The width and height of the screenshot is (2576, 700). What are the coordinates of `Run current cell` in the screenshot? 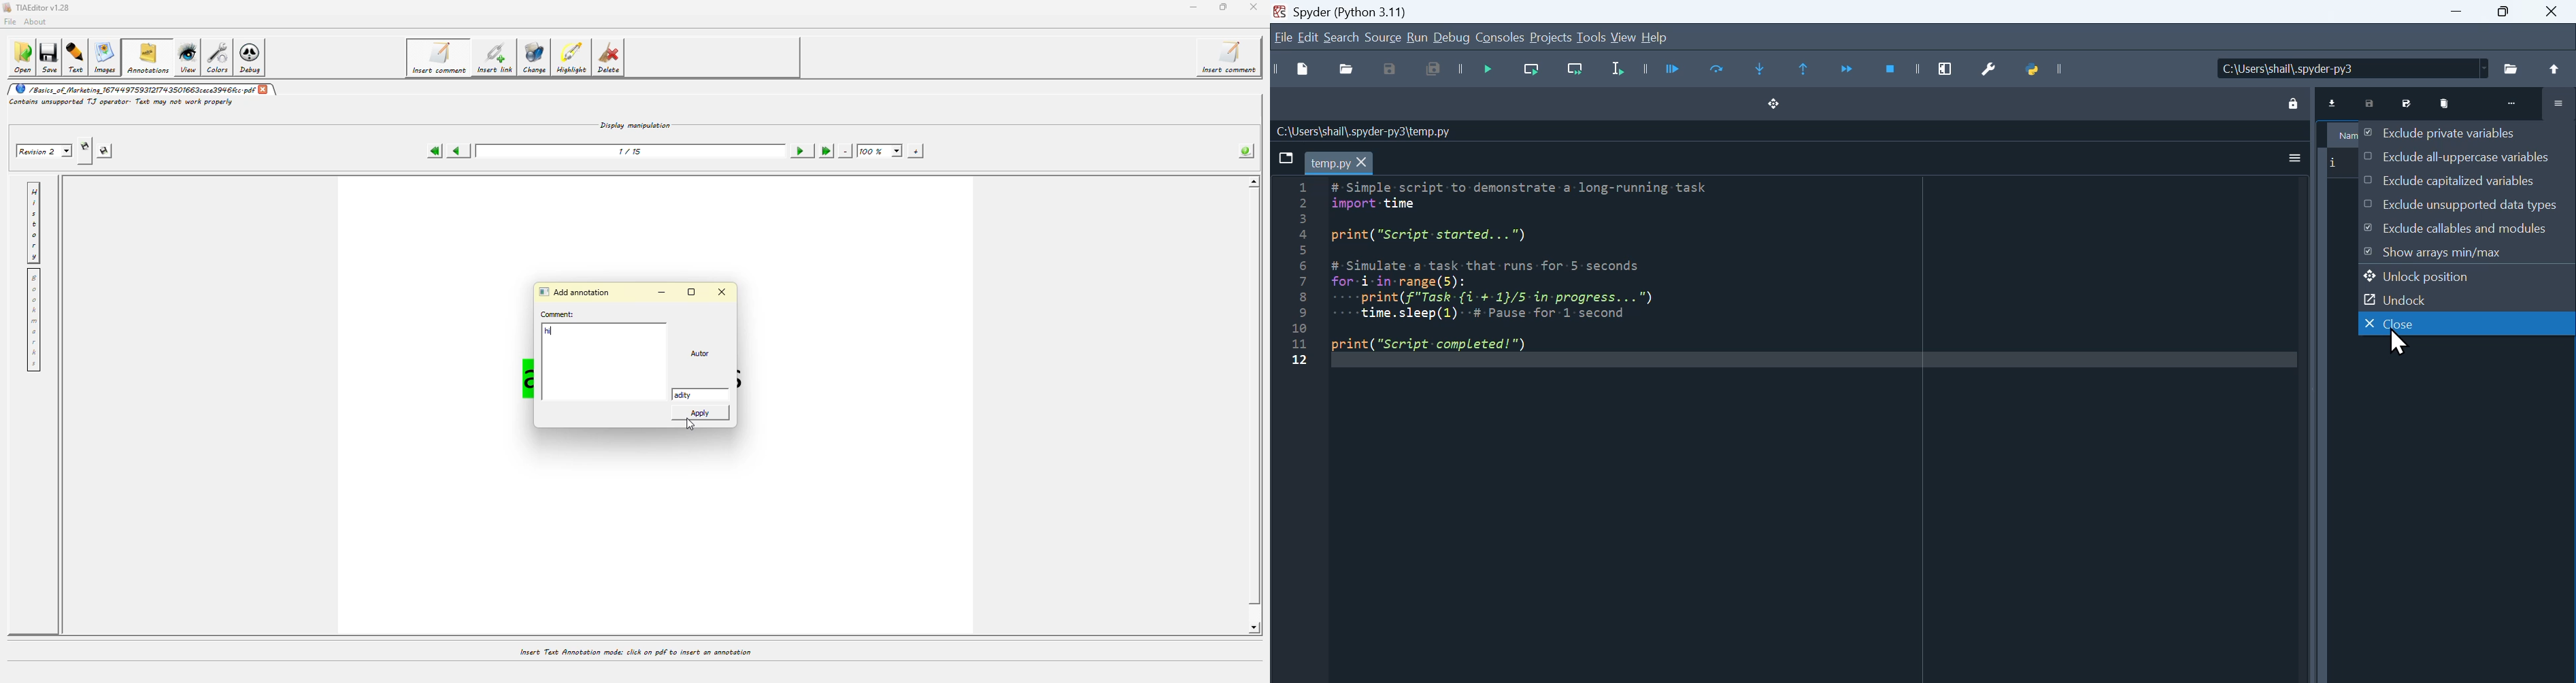 It's located at (1718, 71).